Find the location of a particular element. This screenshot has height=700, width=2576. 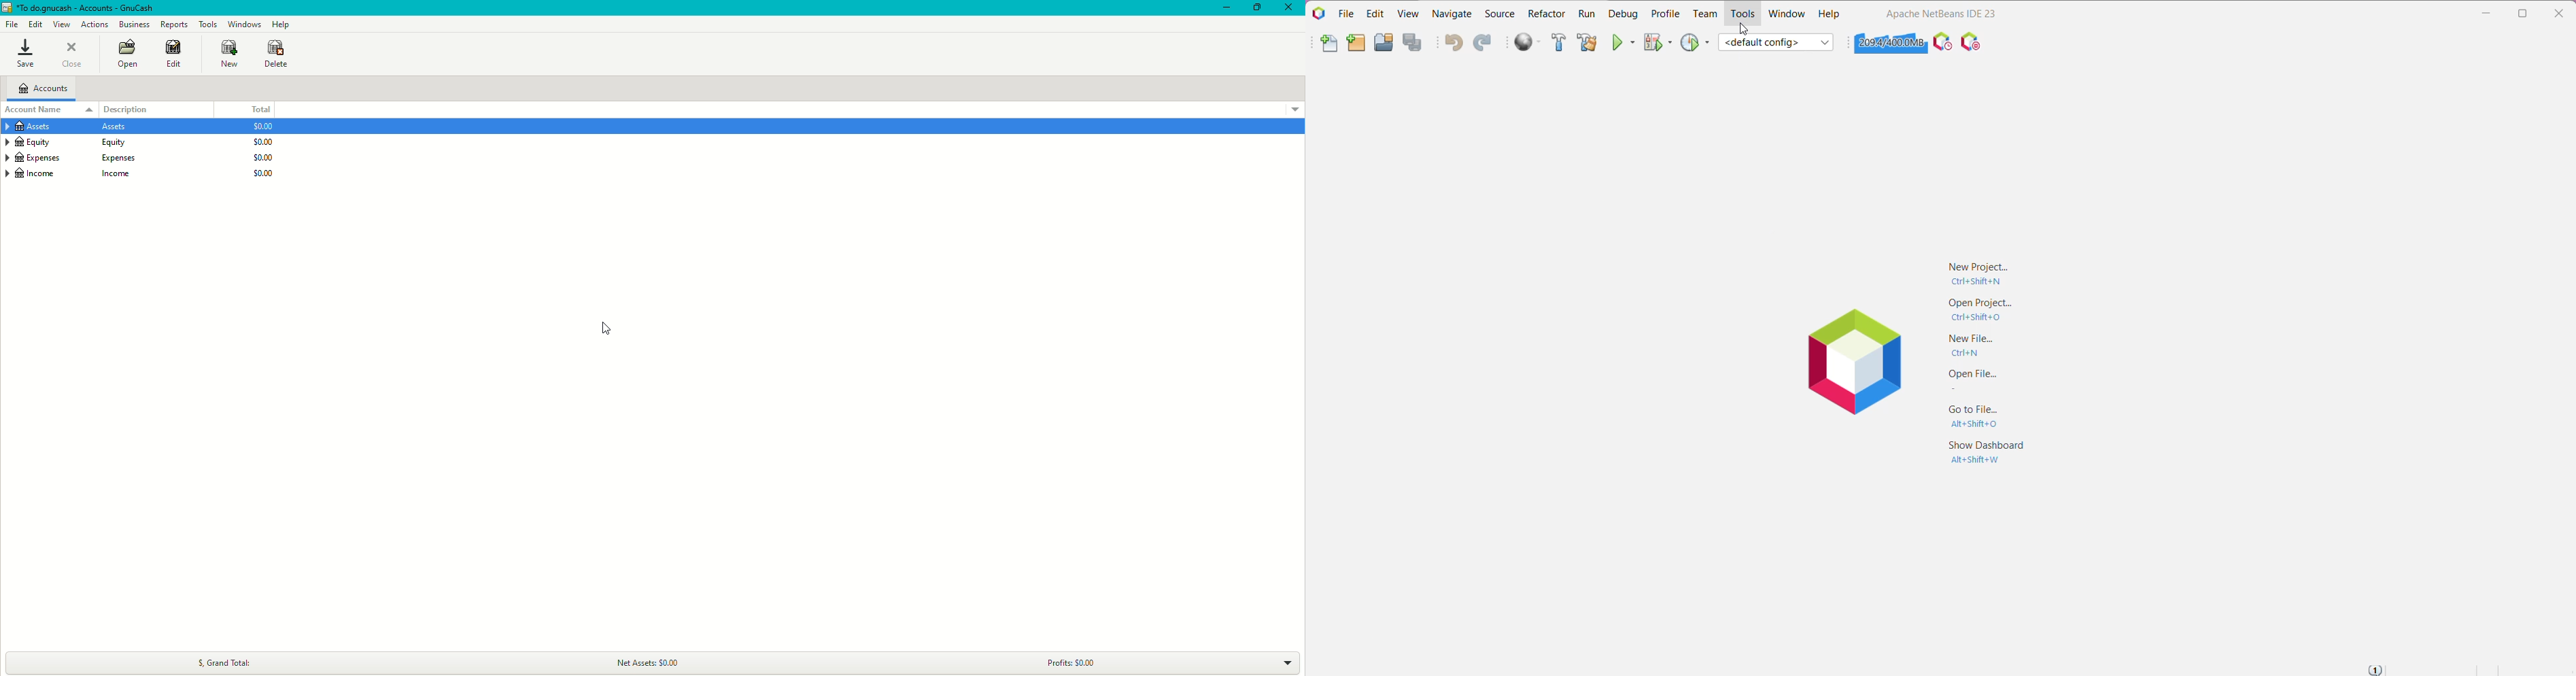

Restore is located at coordinates (1256, 7).